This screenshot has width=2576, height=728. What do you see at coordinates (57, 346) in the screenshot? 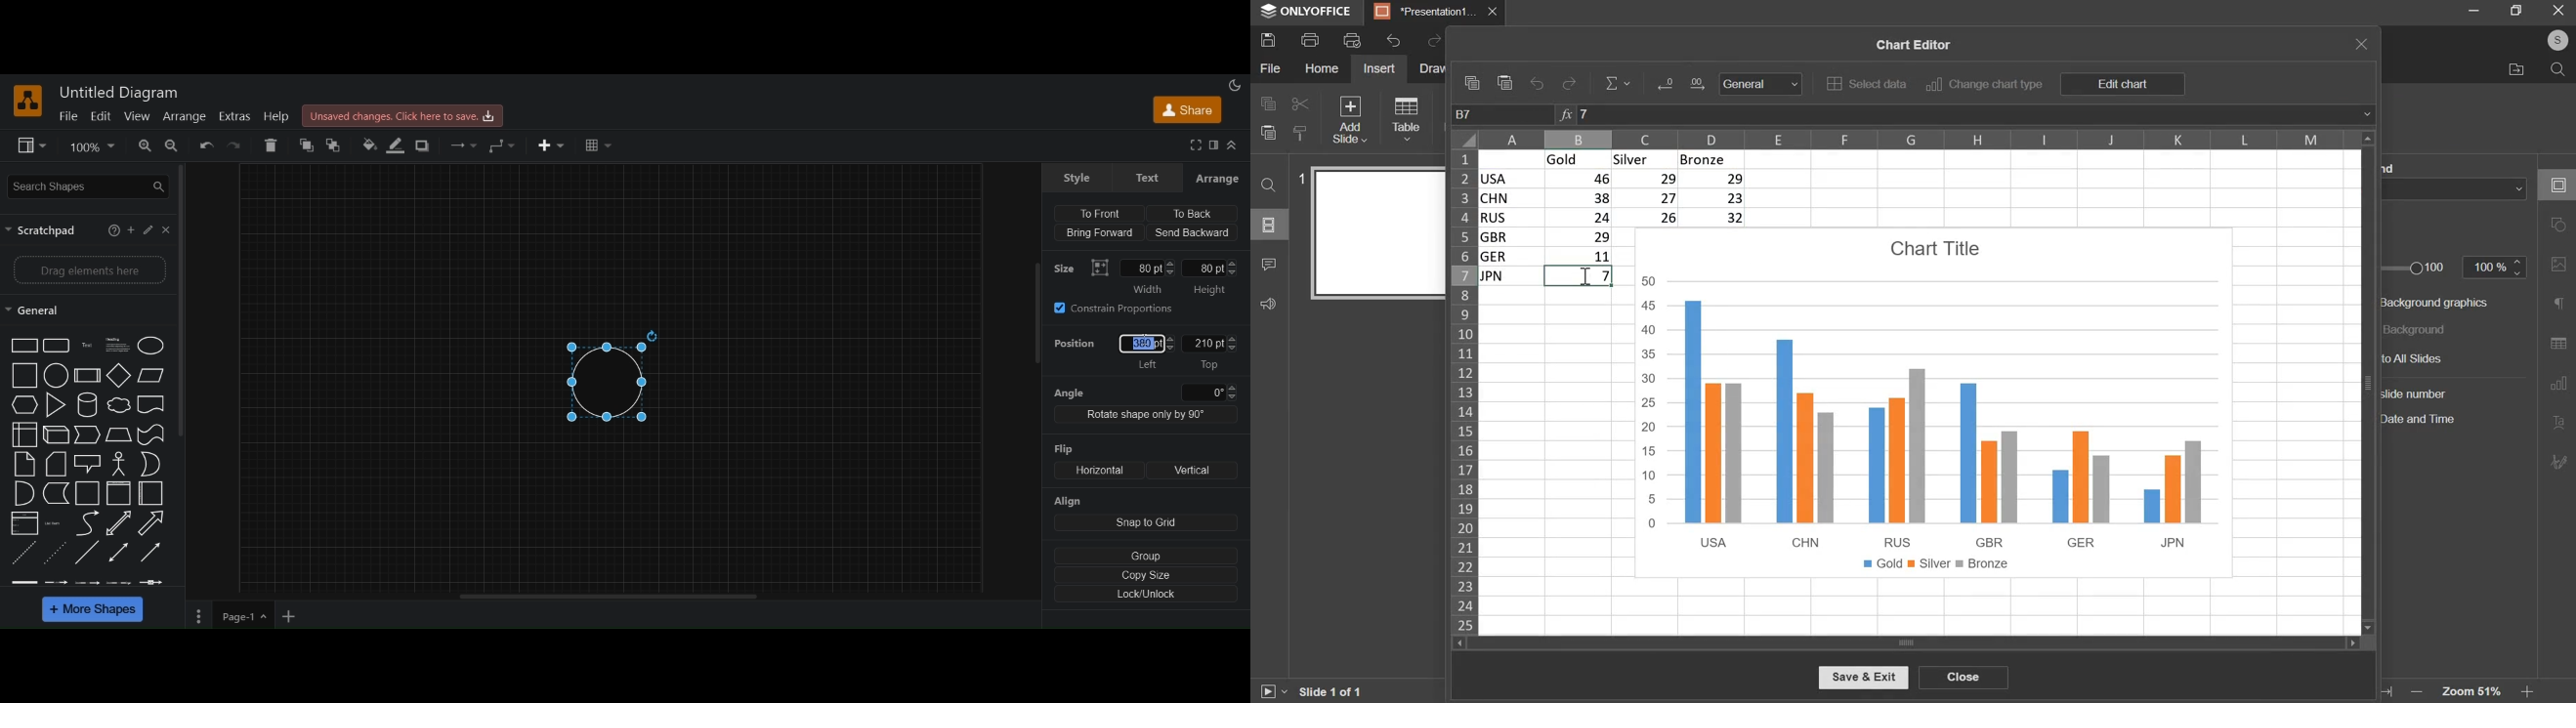
I see `rectangle` at bounding box center [57, 346].